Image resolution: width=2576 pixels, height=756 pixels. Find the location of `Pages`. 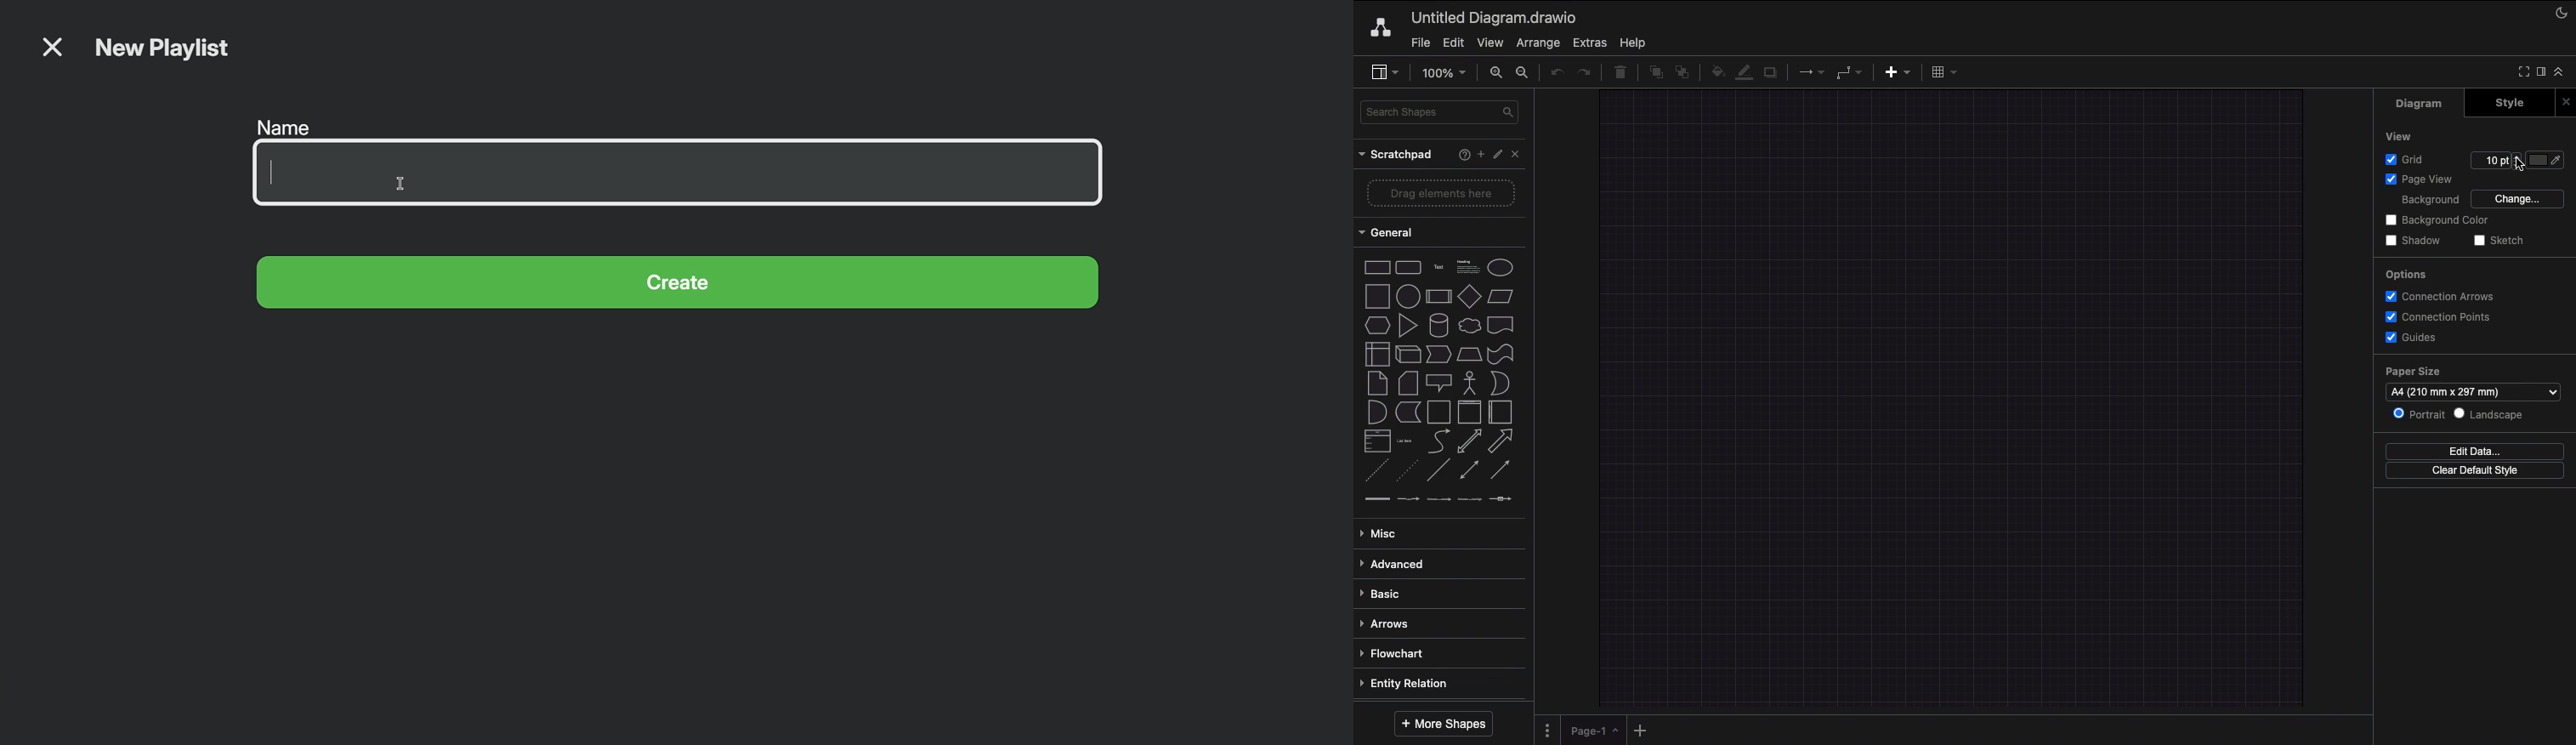

Pages is located at coordinates (1546, 730).